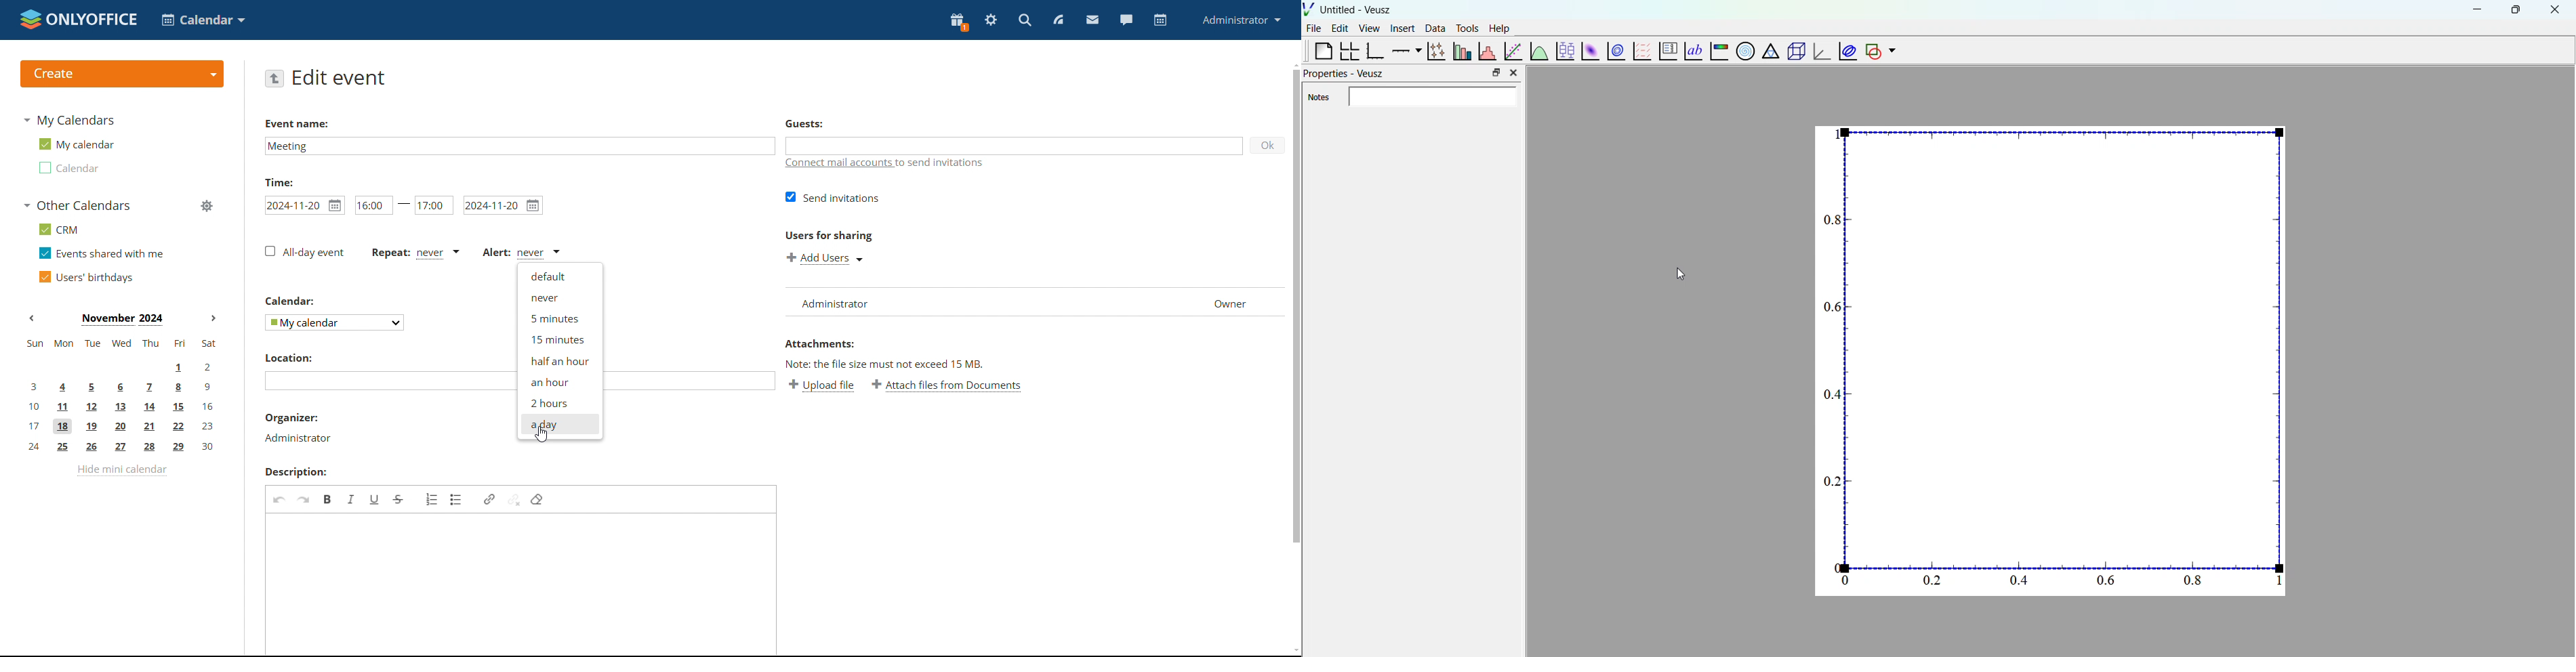 This screenshot has height=672, width=2576. I want to click on an hour, so click(559, 382).